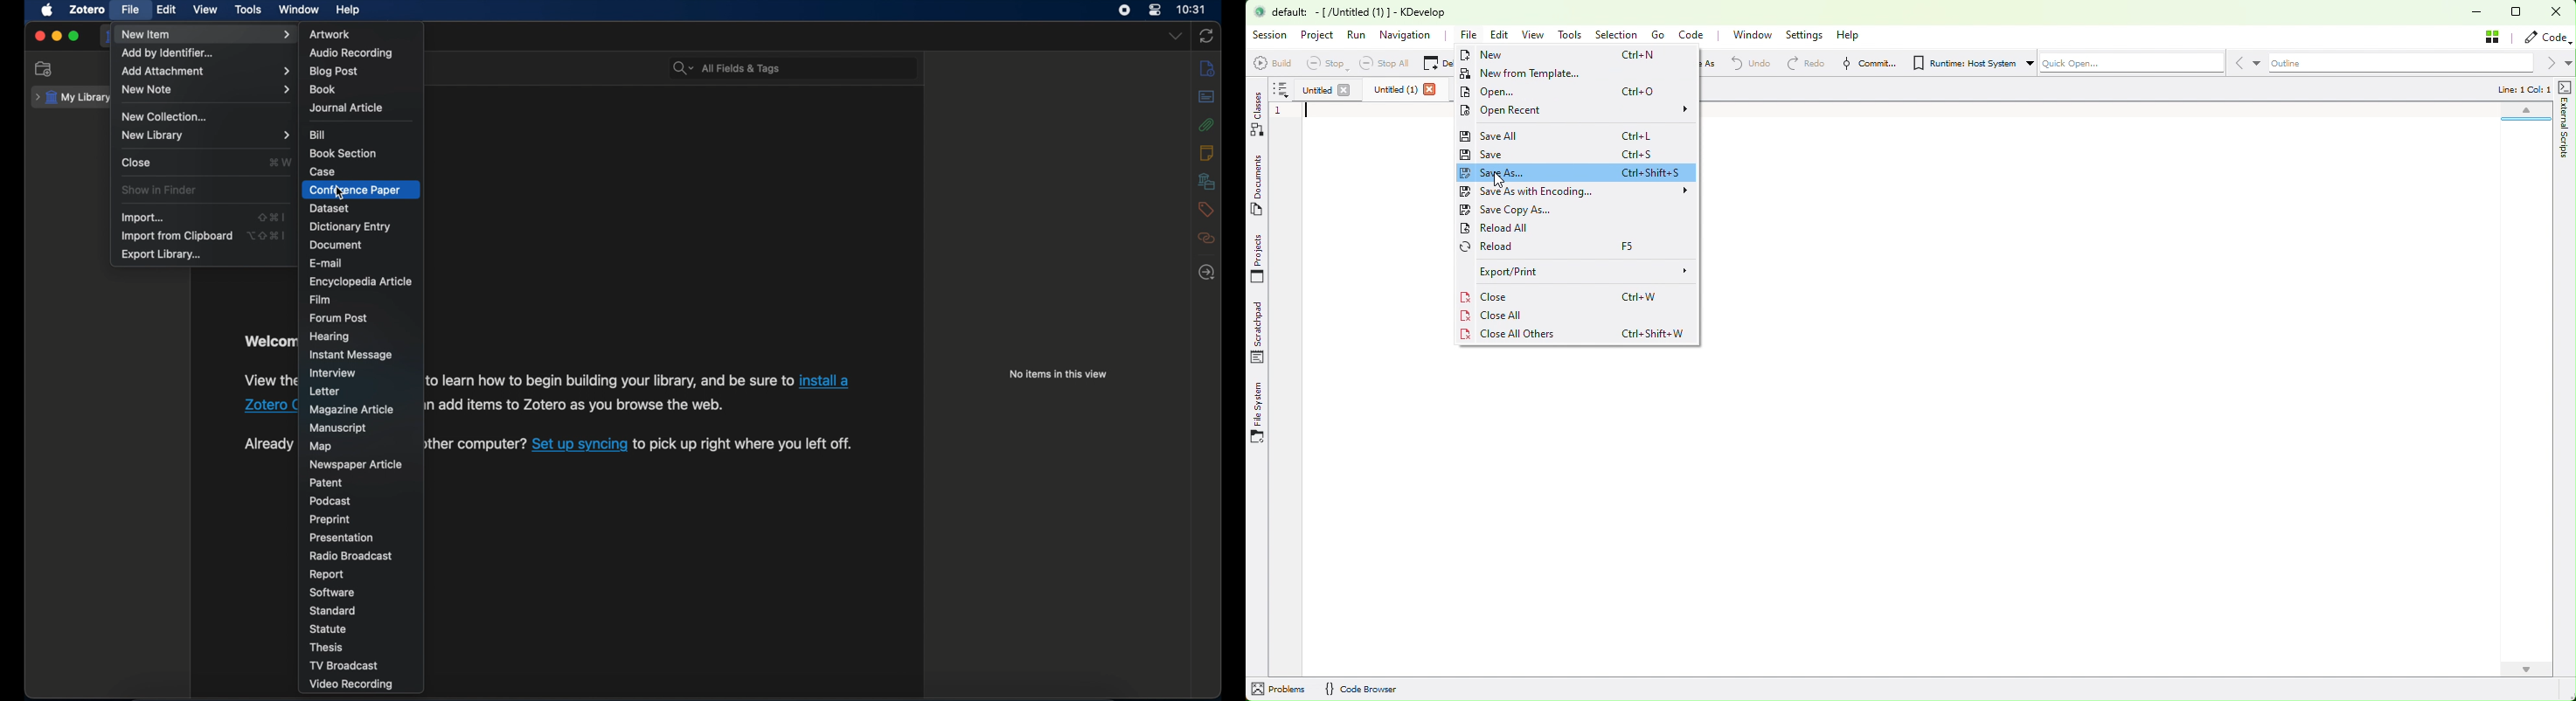 The height and width of the screenshot is (728, 2576). Describe the element at coordinates (1359, 12) in the screenshot. I see `default: -[/Untitled (1) ] - KDevelop` at that location.